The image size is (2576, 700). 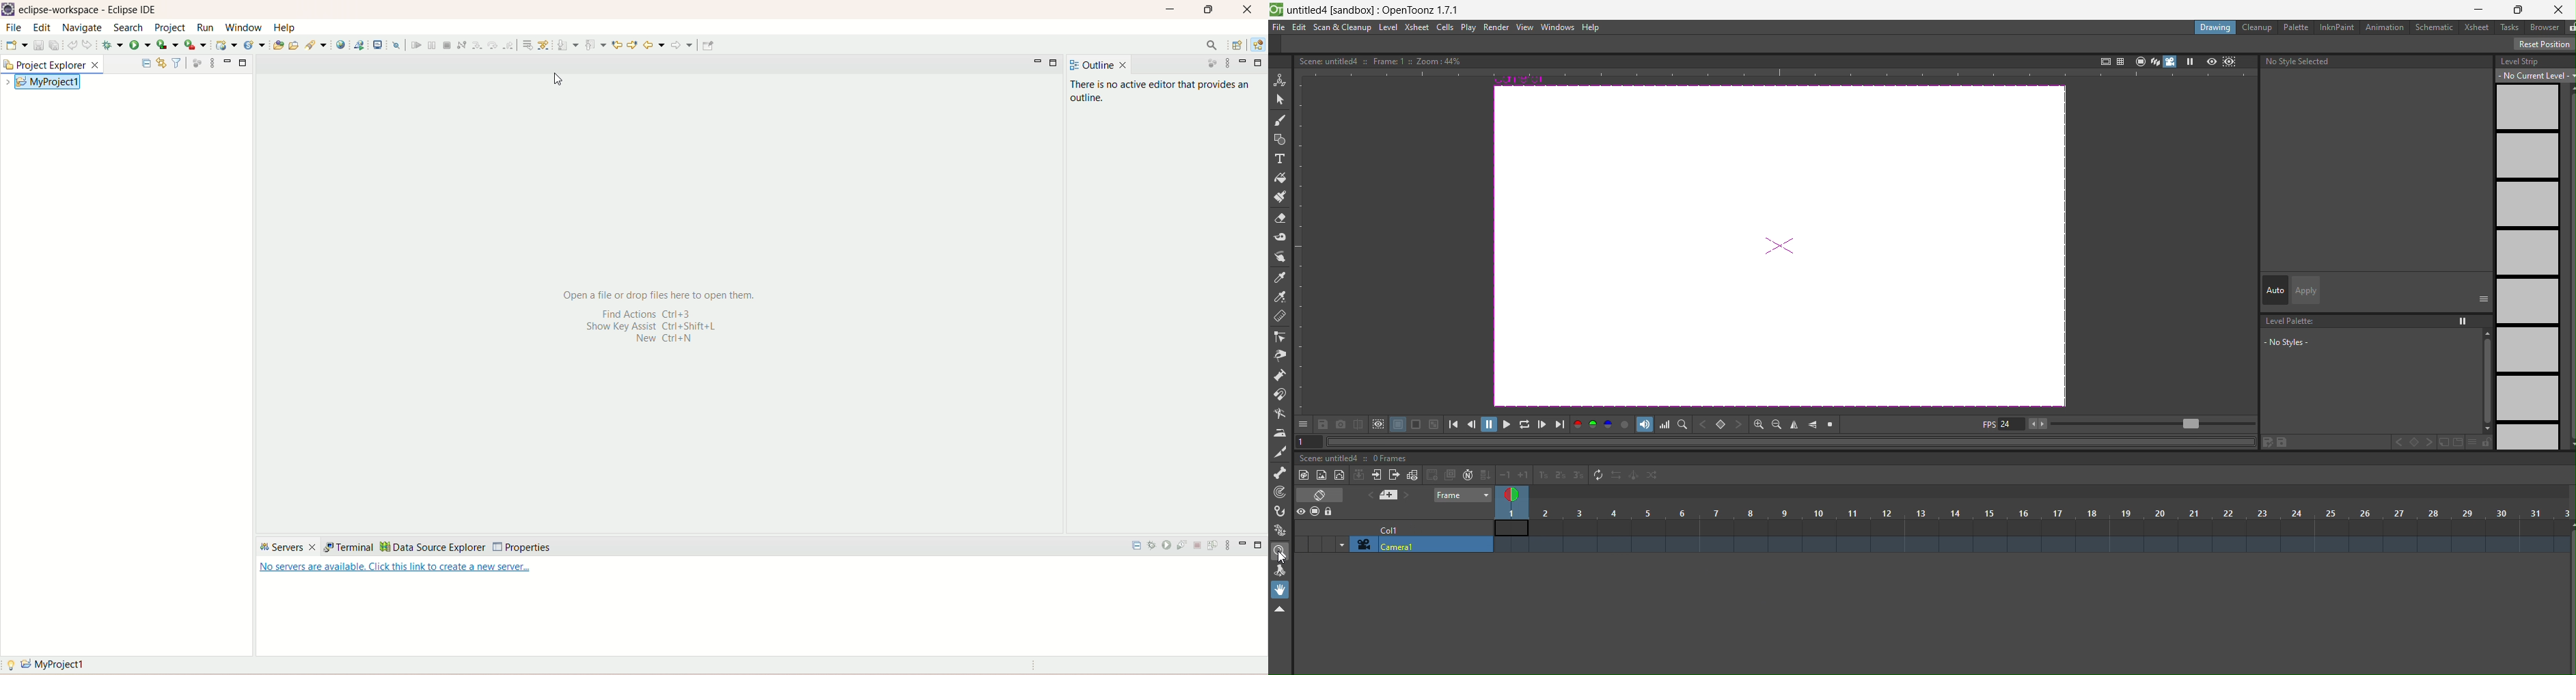 I want to click on project, so click(x=171, y=28).